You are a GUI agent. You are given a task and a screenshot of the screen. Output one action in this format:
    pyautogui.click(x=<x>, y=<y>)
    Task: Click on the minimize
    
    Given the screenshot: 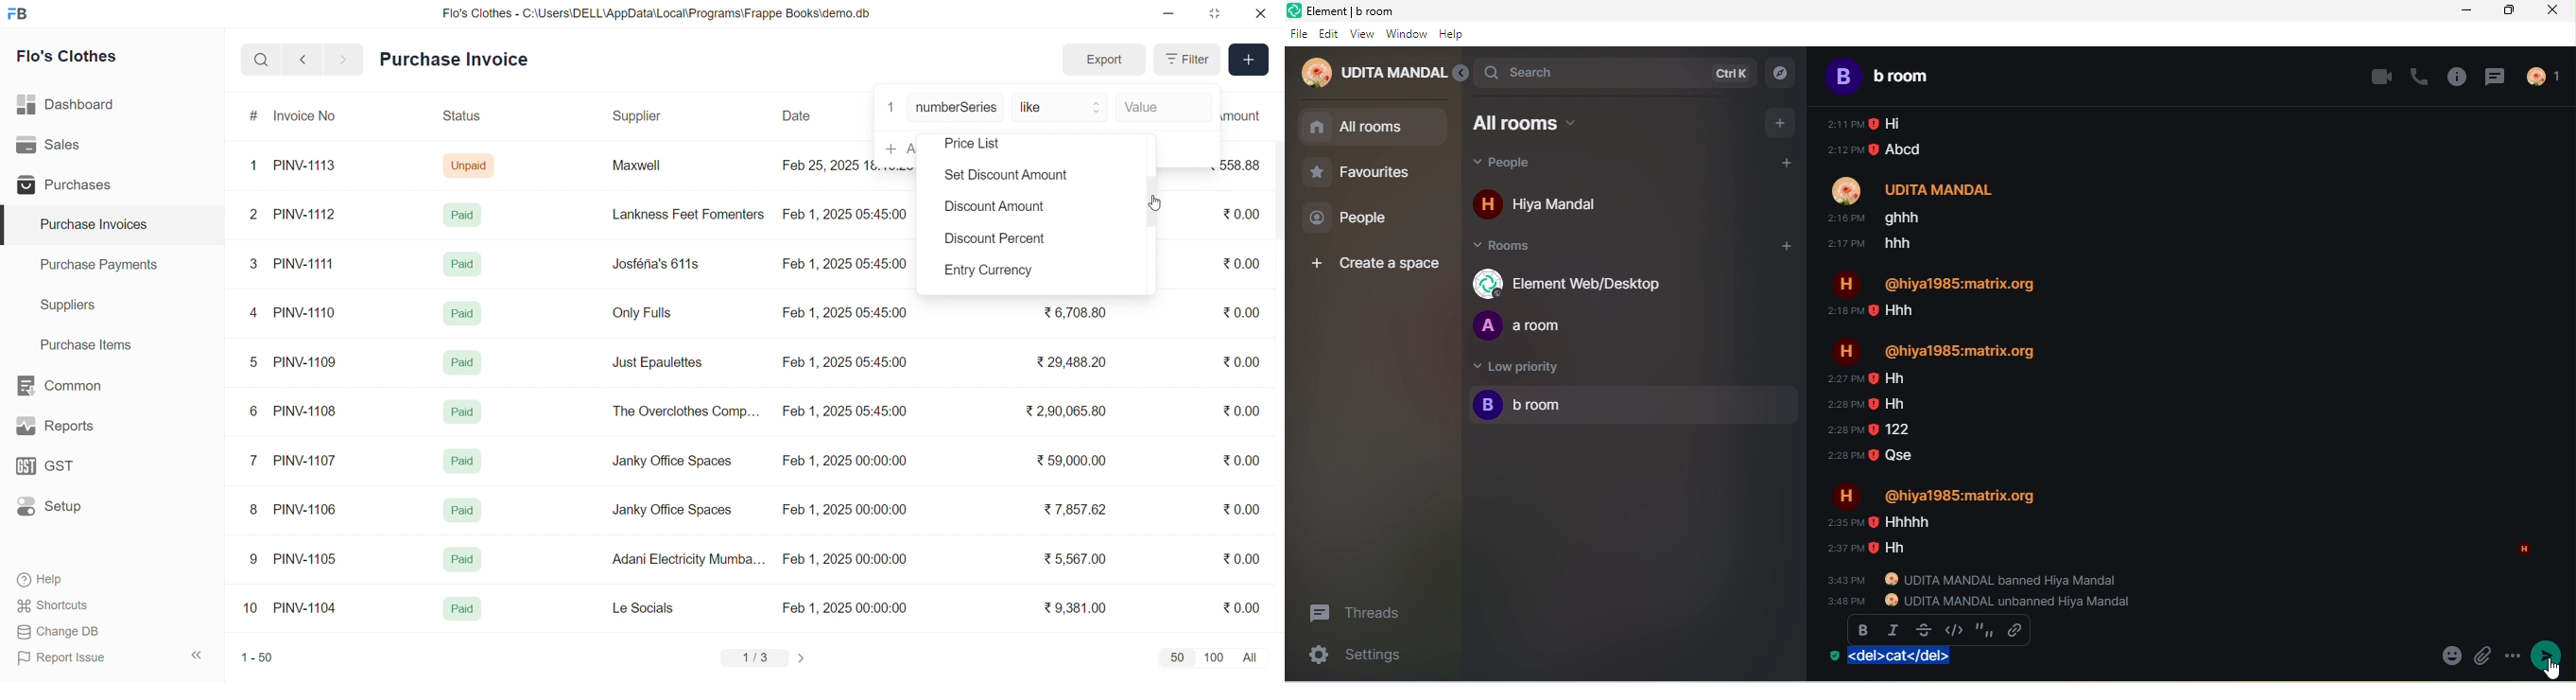 What is the action you would take?
    pyautogui.click(x=1170, y=14)
    